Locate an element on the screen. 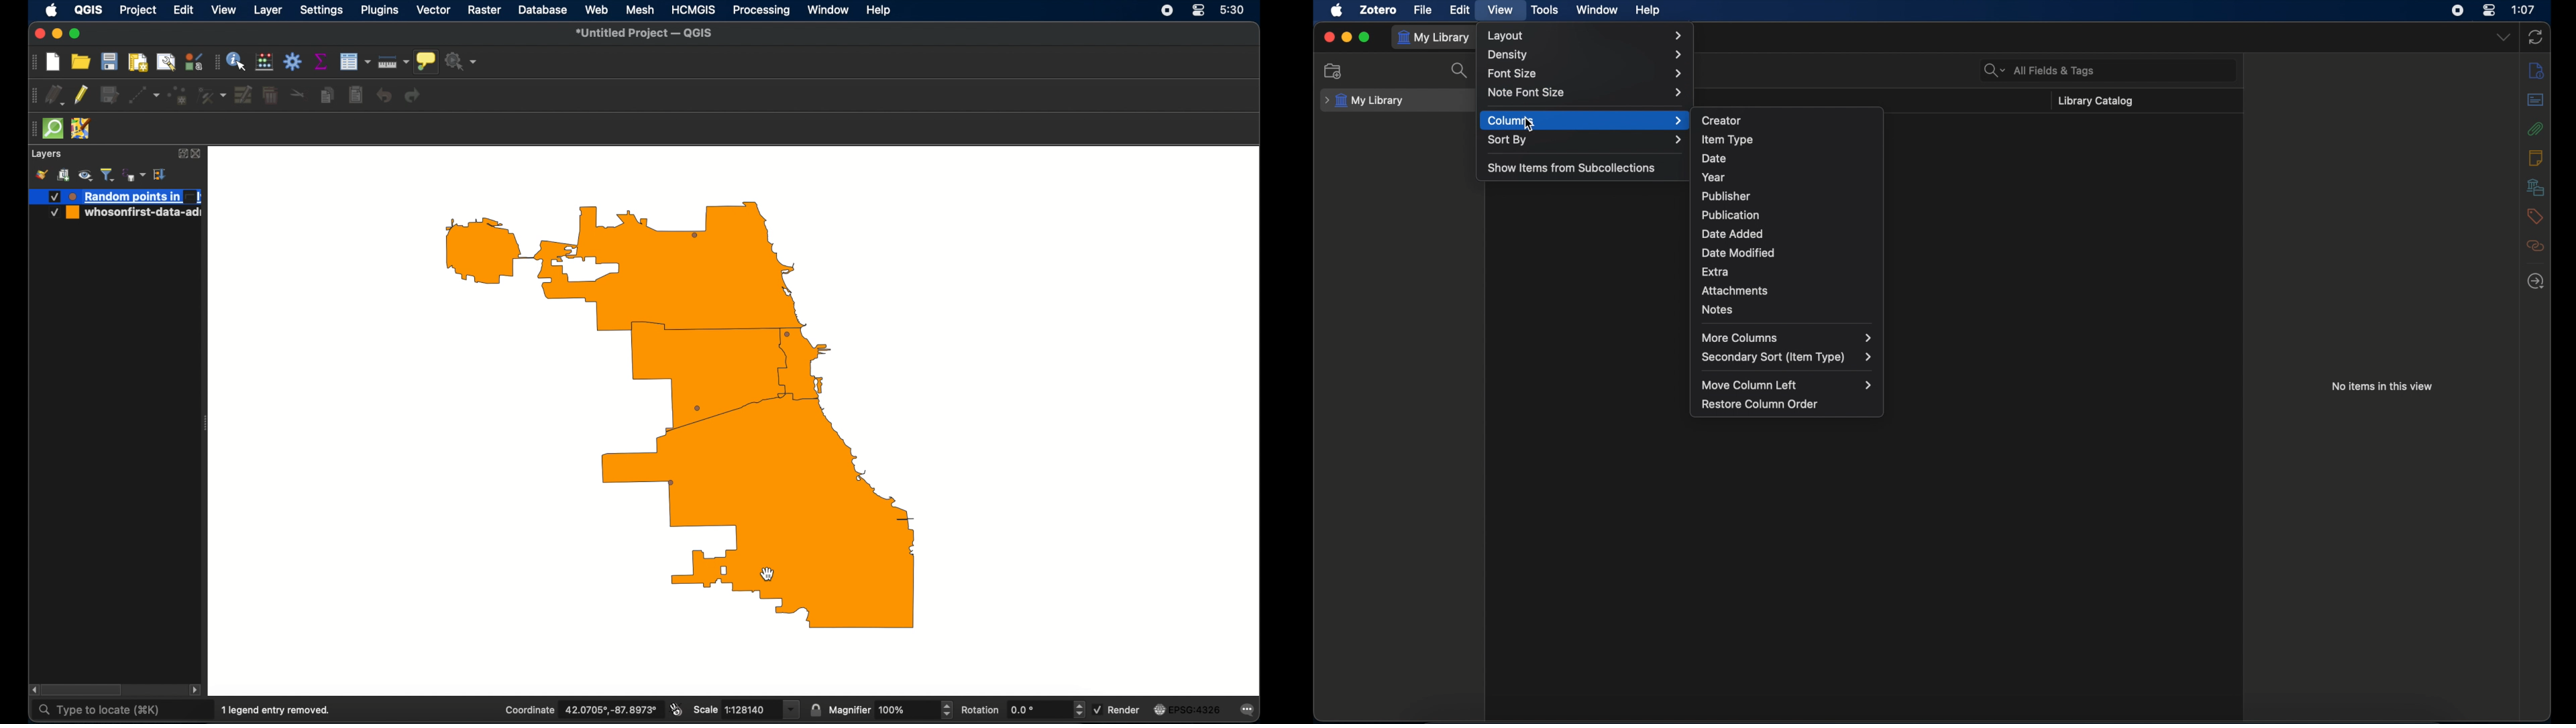 The height and width of the screenshot is (728, 2576). tags is located at coordinates (2534, 216).